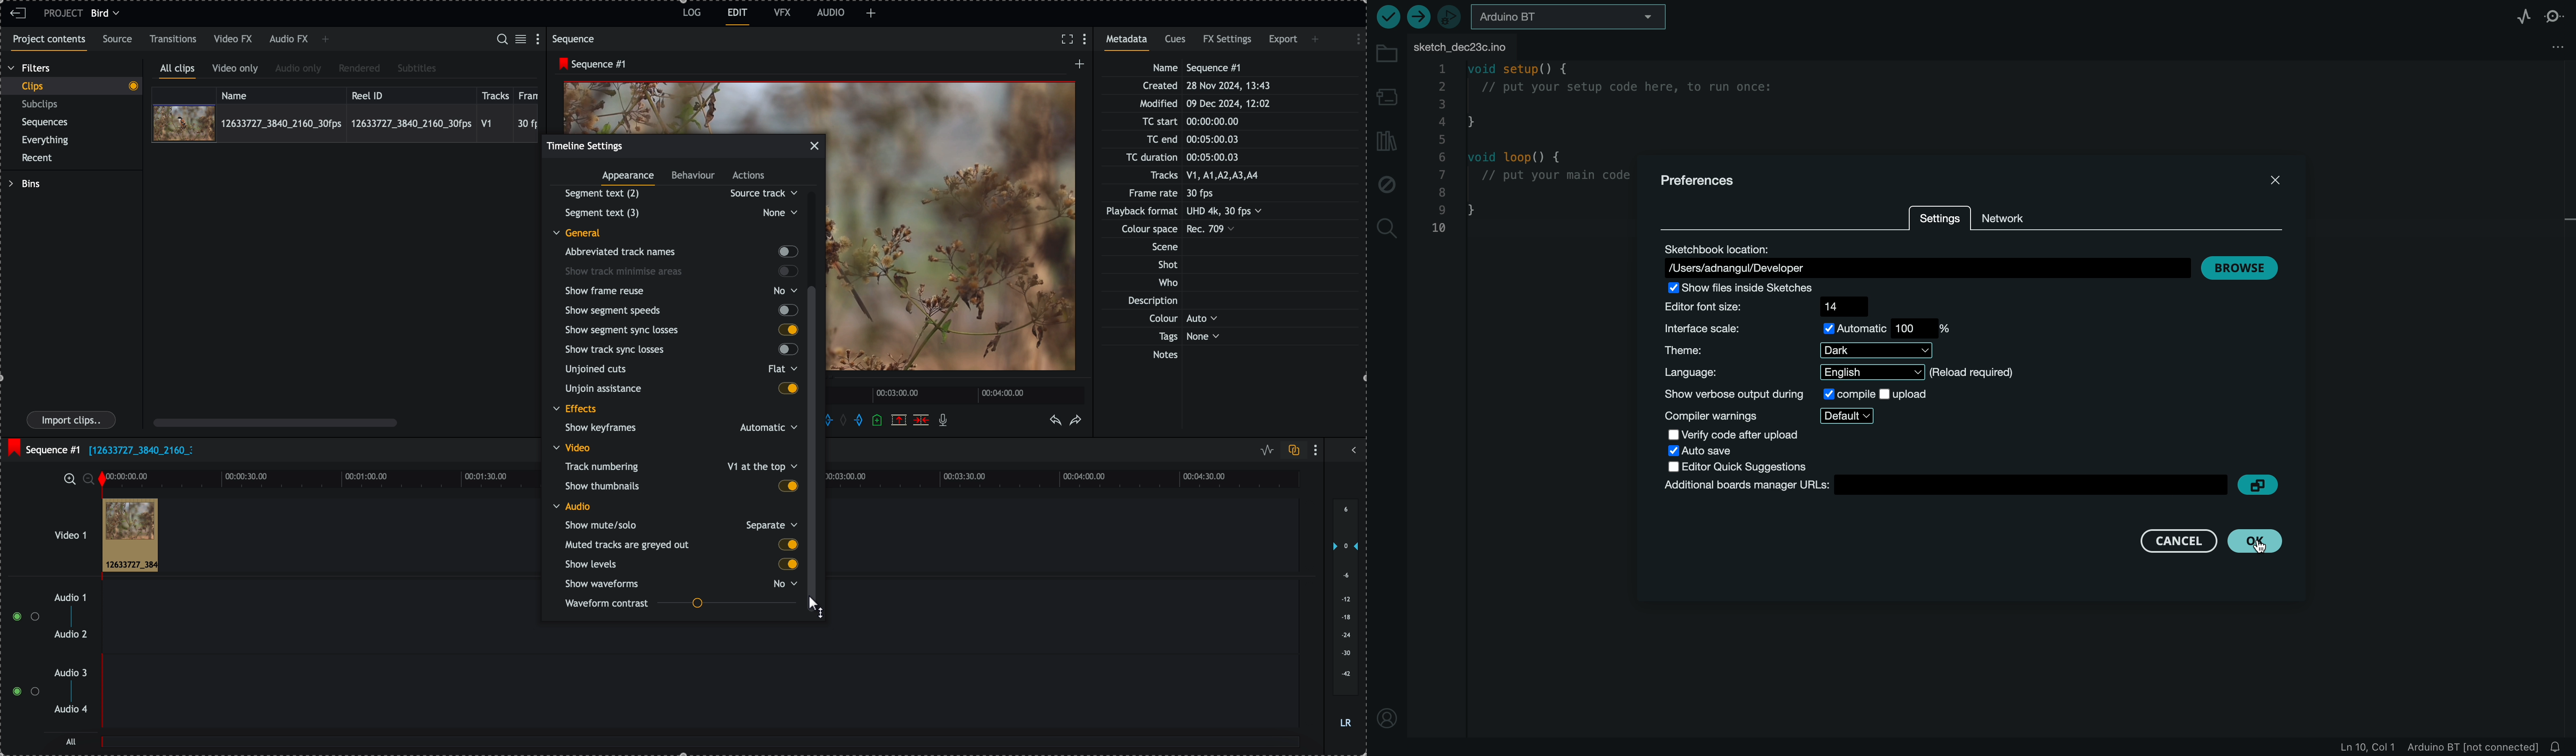 This screenshot has width=2576, height=756. Describe the element at coordinates (585, 232) in the screenshot. I see `general` at that location.